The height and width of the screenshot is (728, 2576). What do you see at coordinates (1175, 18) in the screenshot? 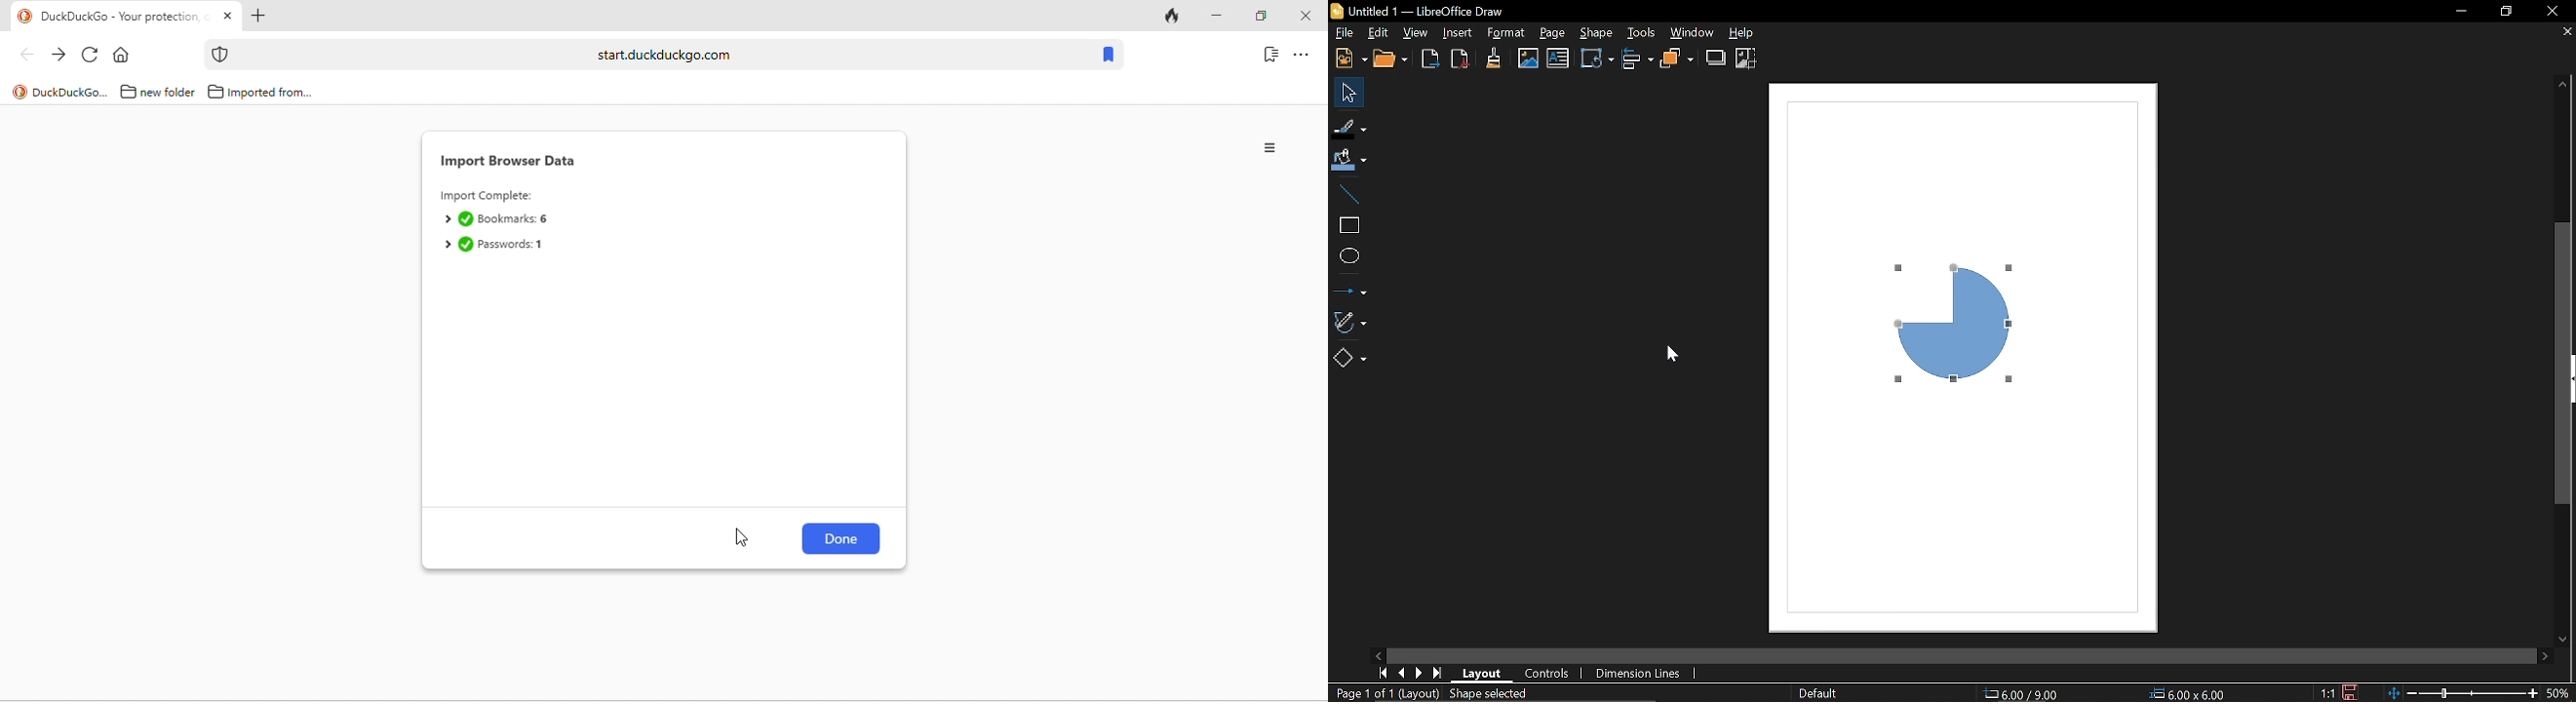
I see `track tab` at bounding box center [1175, 18].